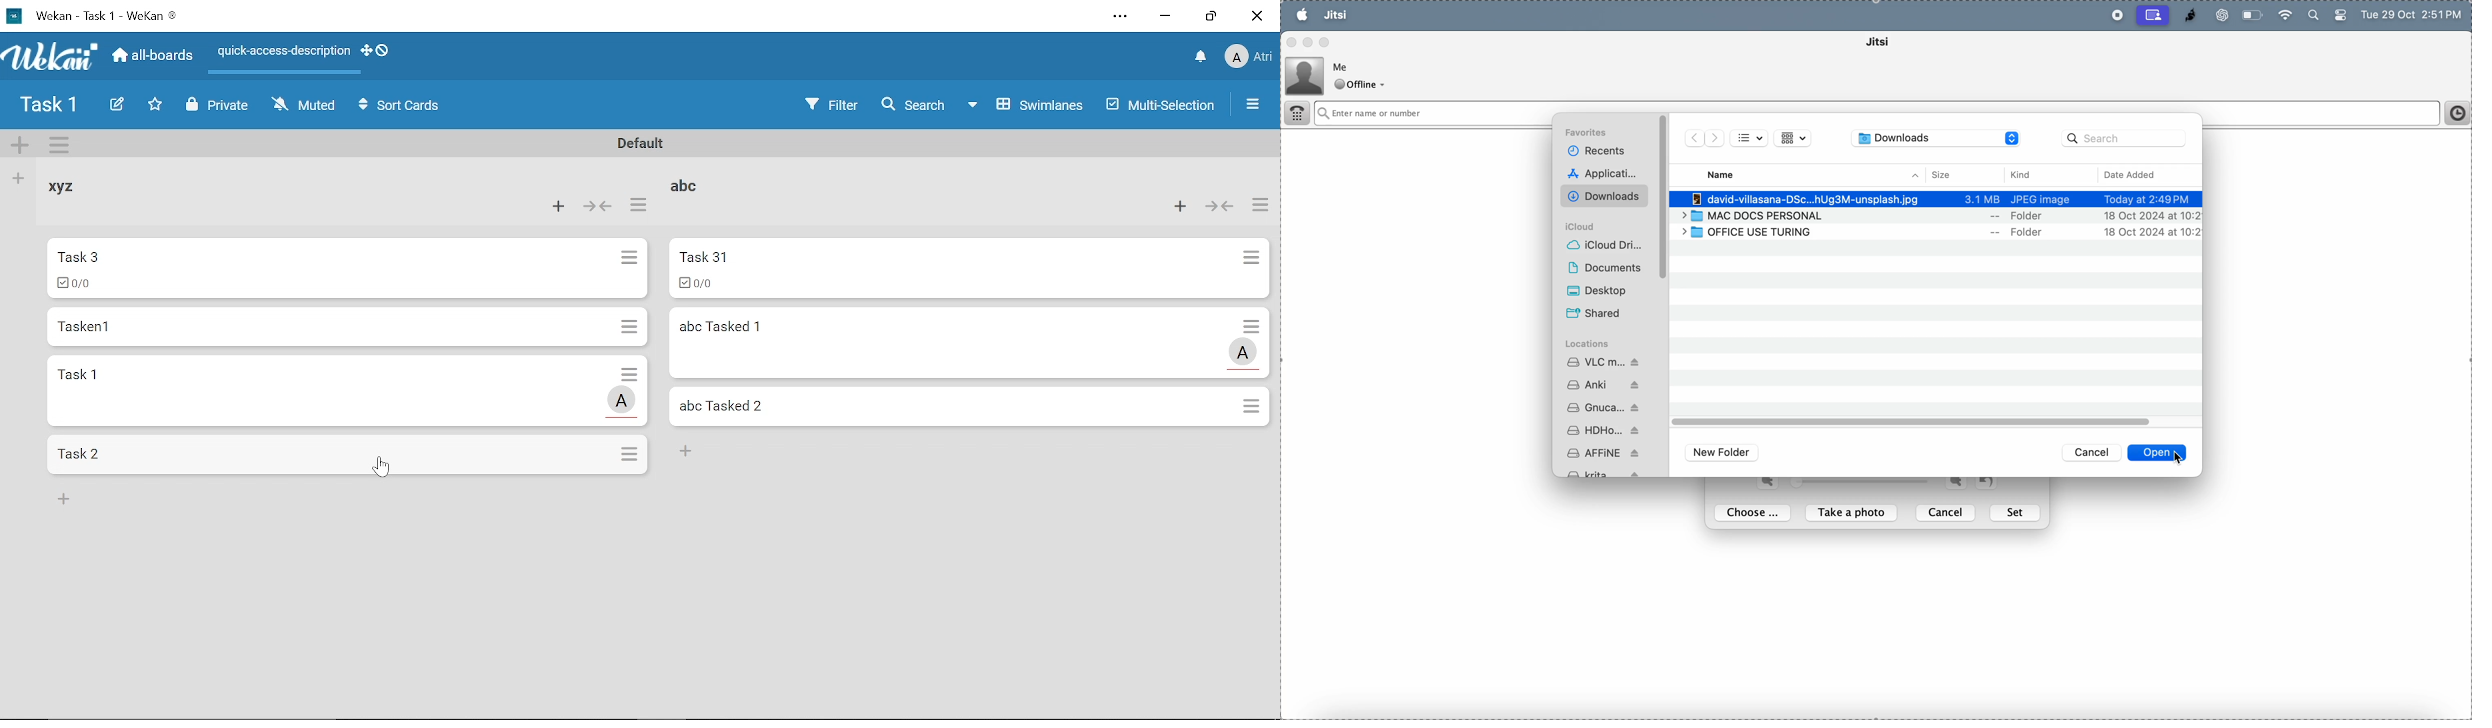  Describe the element at coordinates (600, 208) in the screenshot. I see `Collpase` at that location.